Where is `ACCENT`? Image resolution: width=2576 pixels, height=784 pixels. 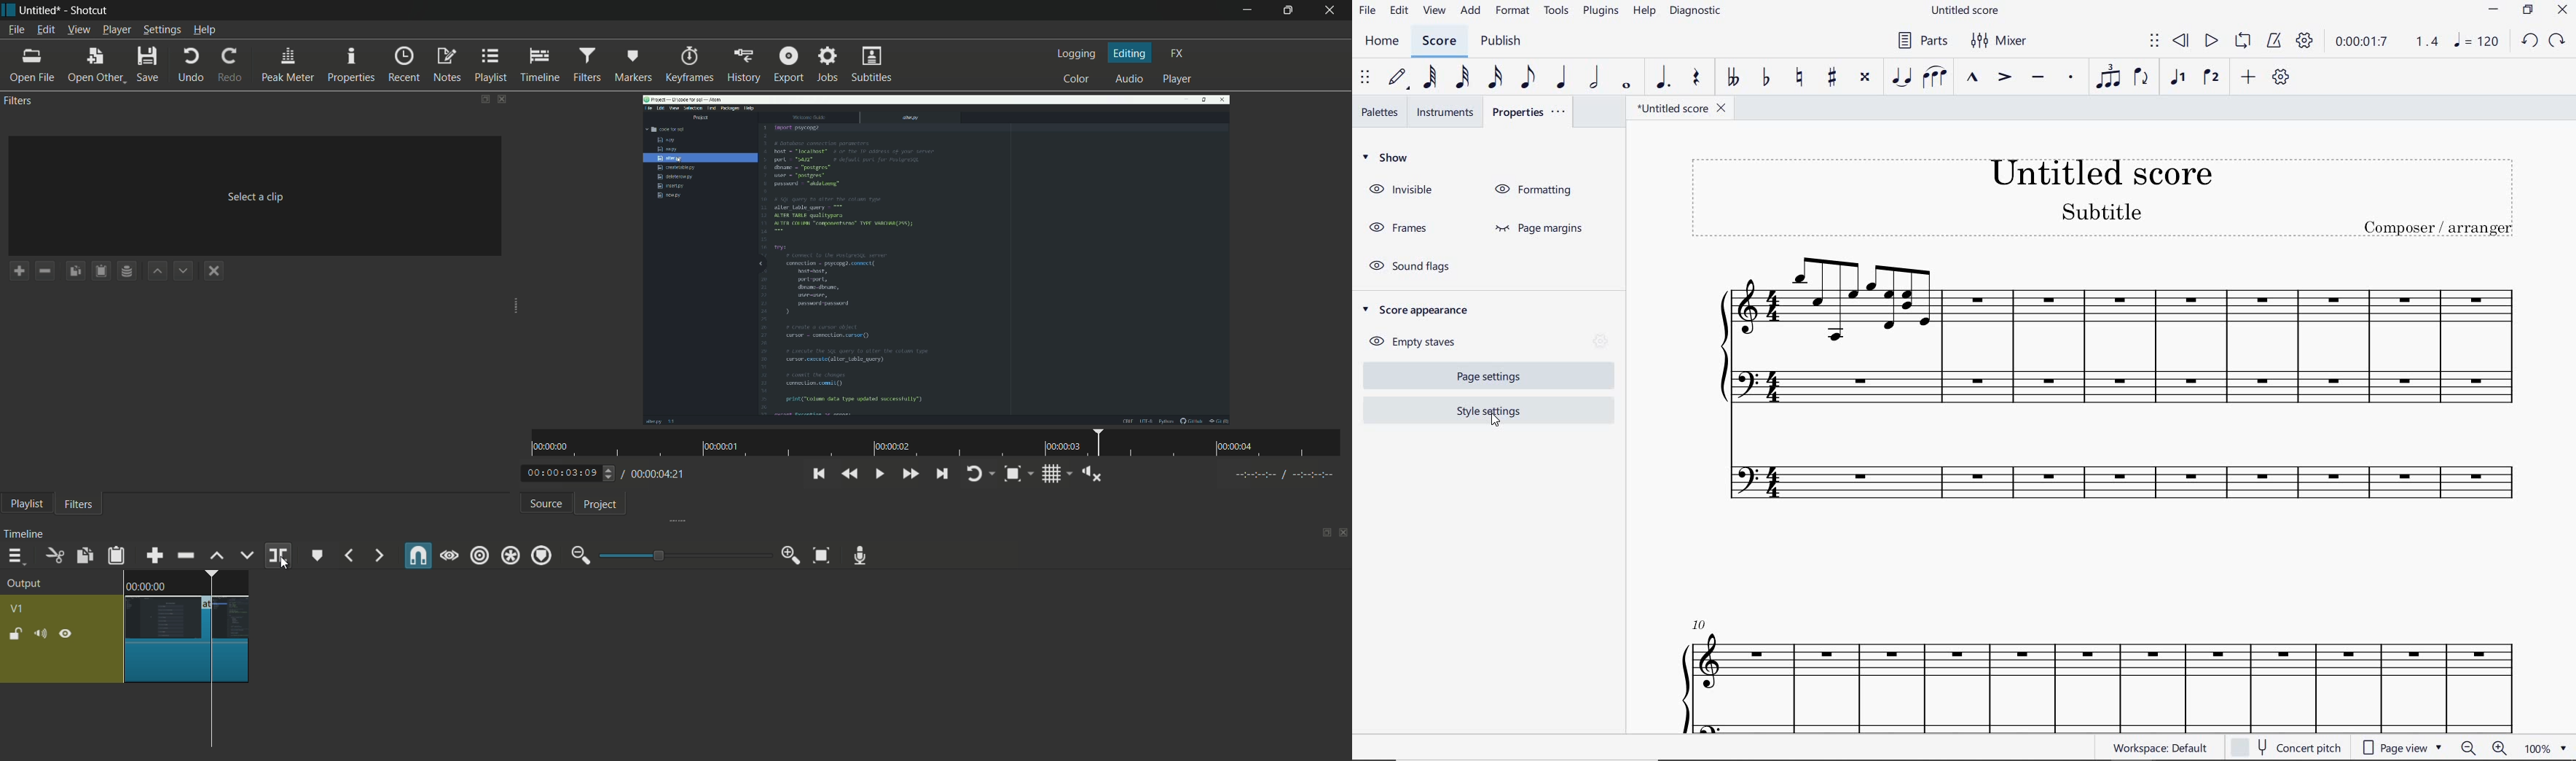 ACCENT is located at coordinates (2004, 78).